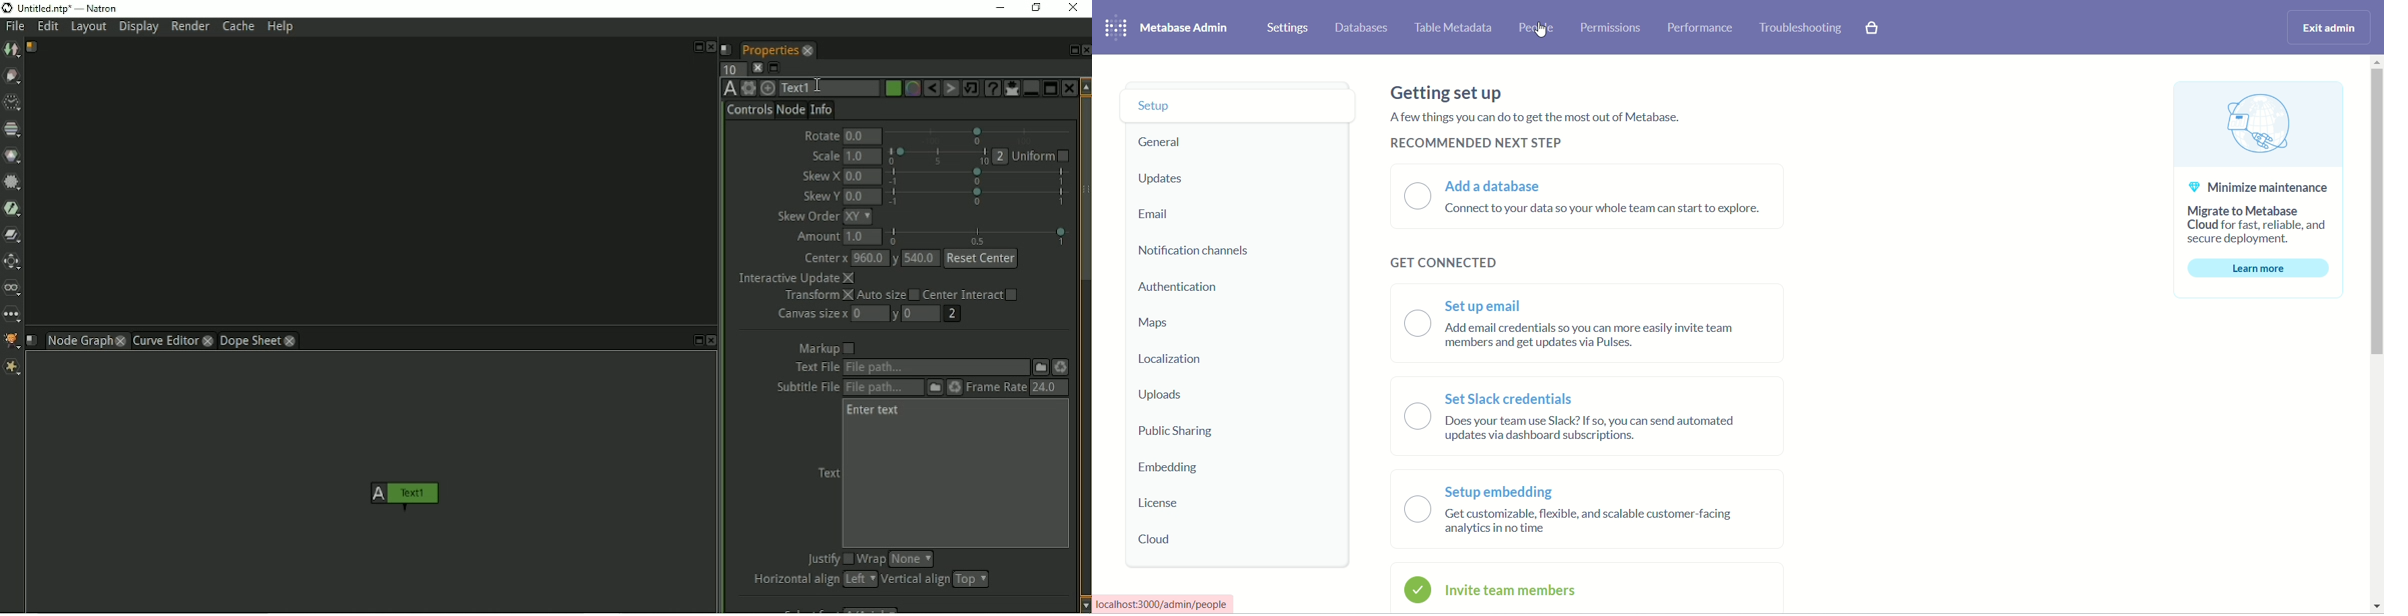 The height and width of the screenshot is (616, 2408). What do you see at coordinates (711, 47) in the screenshot?
I see `Close` at bounding box center [711, 47].